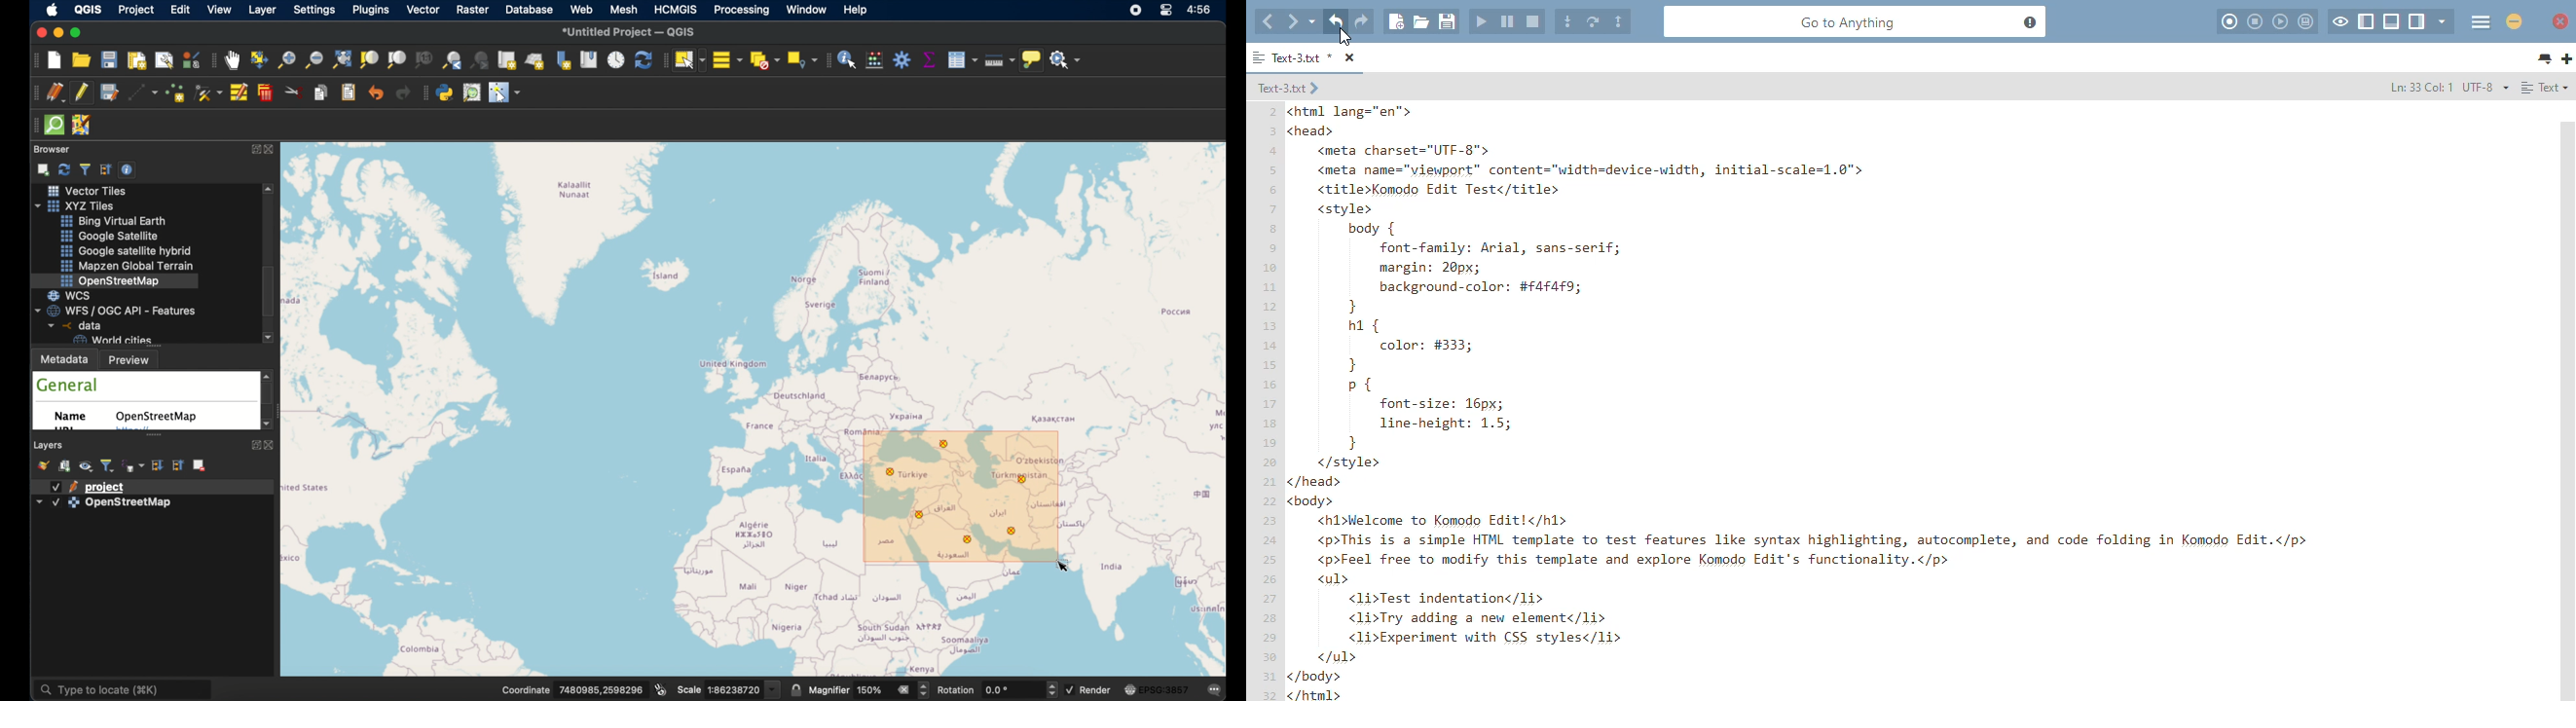 The width and height of the screenshot is (2576, 728). I want to click on temporal controller panel, so click(616, 59).